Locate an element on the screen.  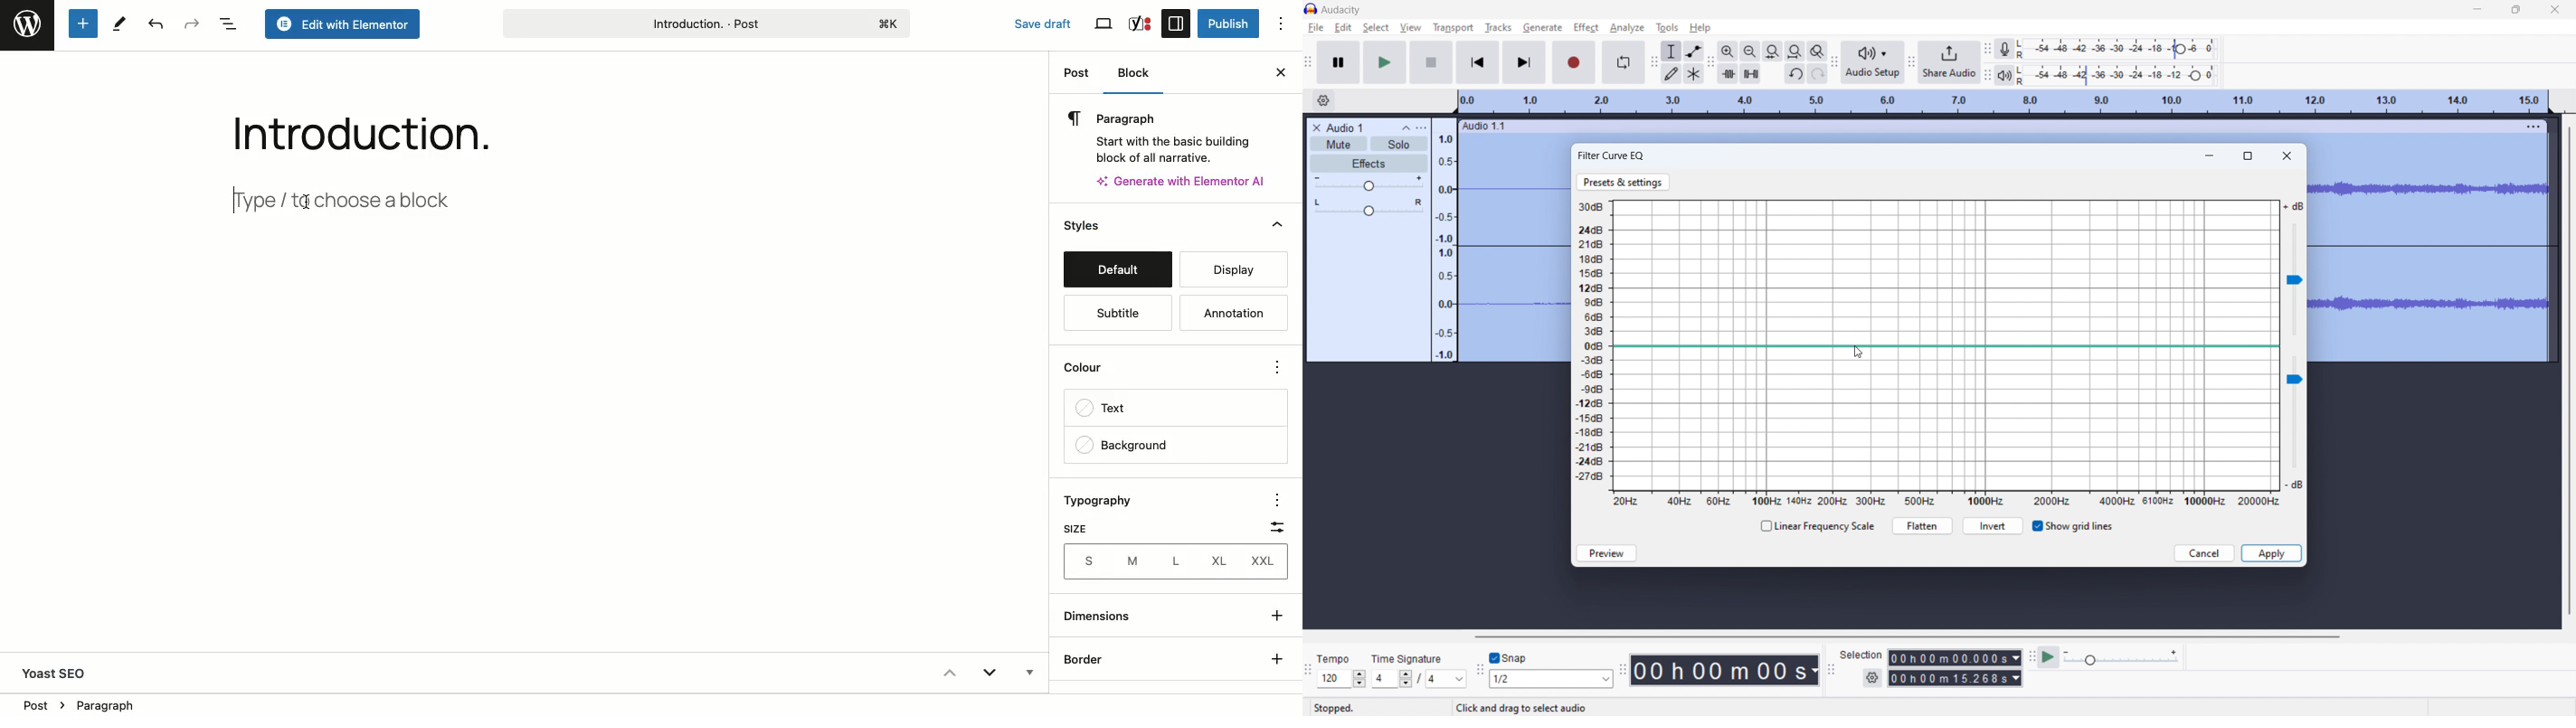
volume is located at coordinates (1369, 184).